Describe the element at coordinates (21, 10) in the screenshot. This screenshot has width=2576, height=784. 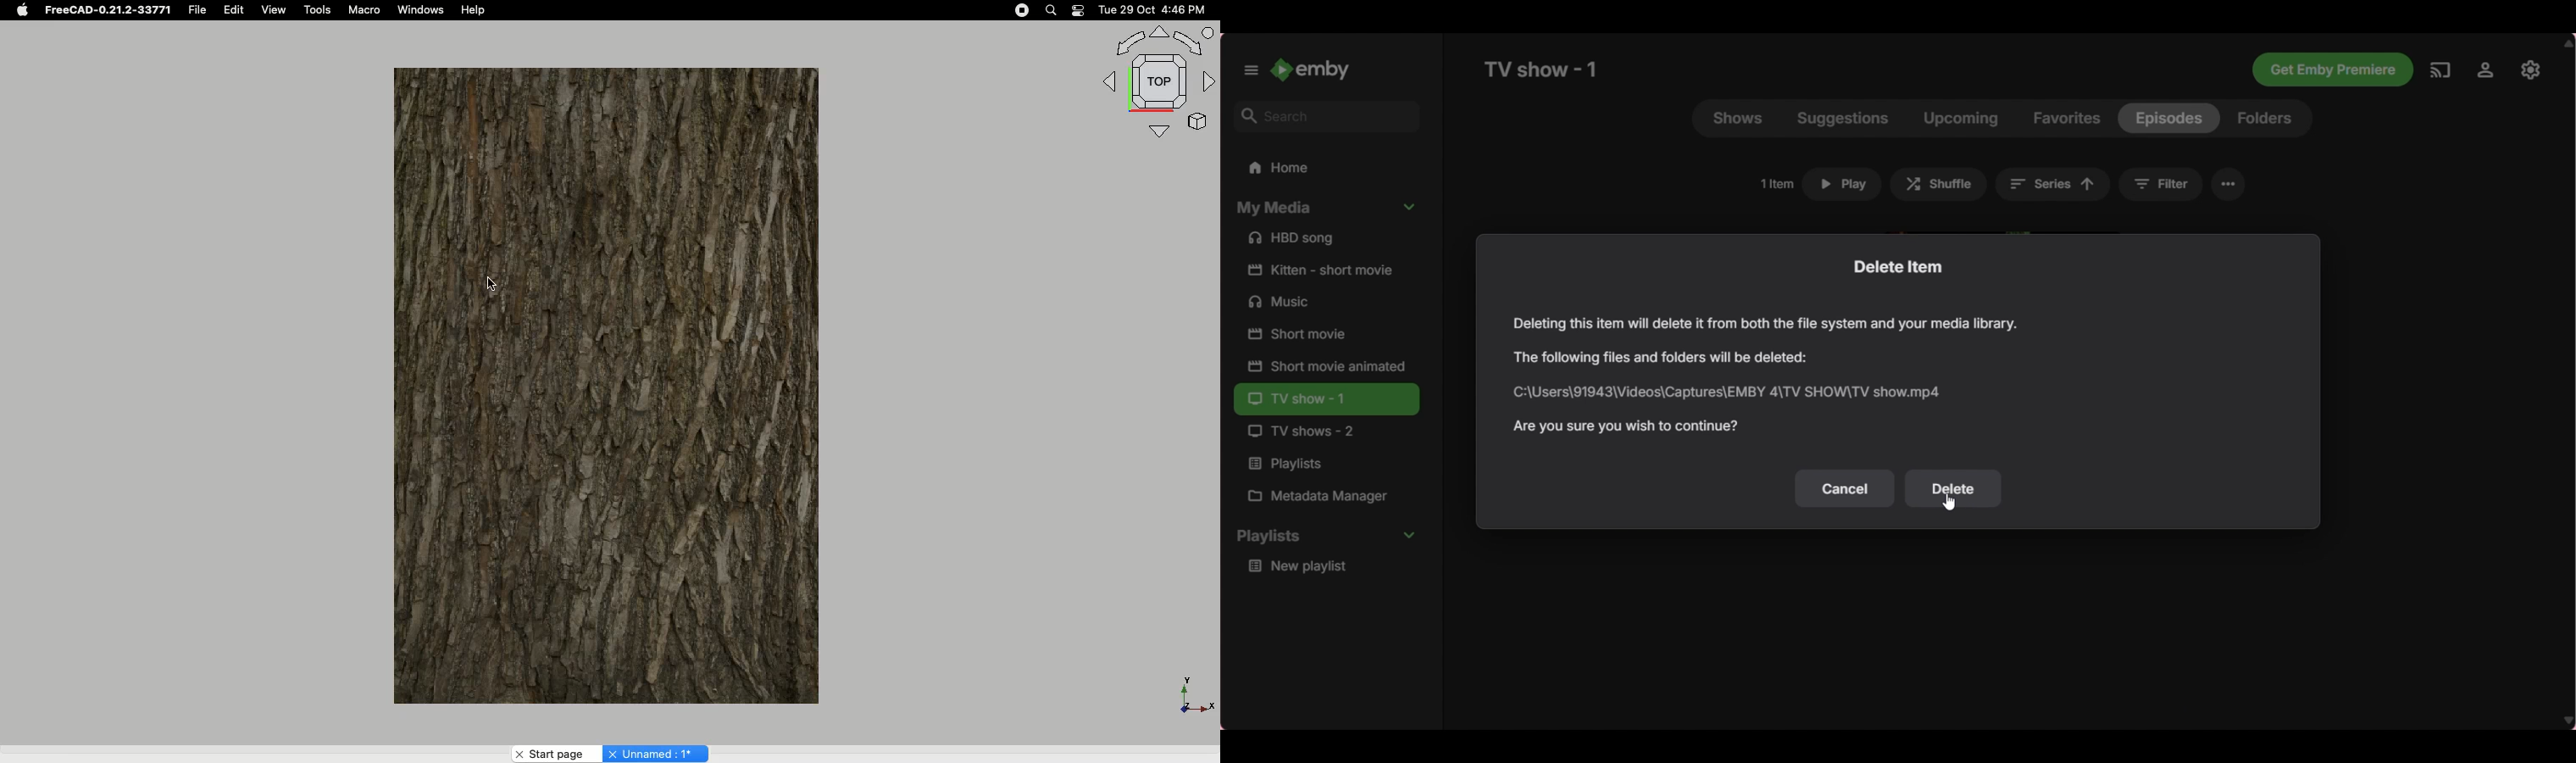
I see `Apple logo` at that location.